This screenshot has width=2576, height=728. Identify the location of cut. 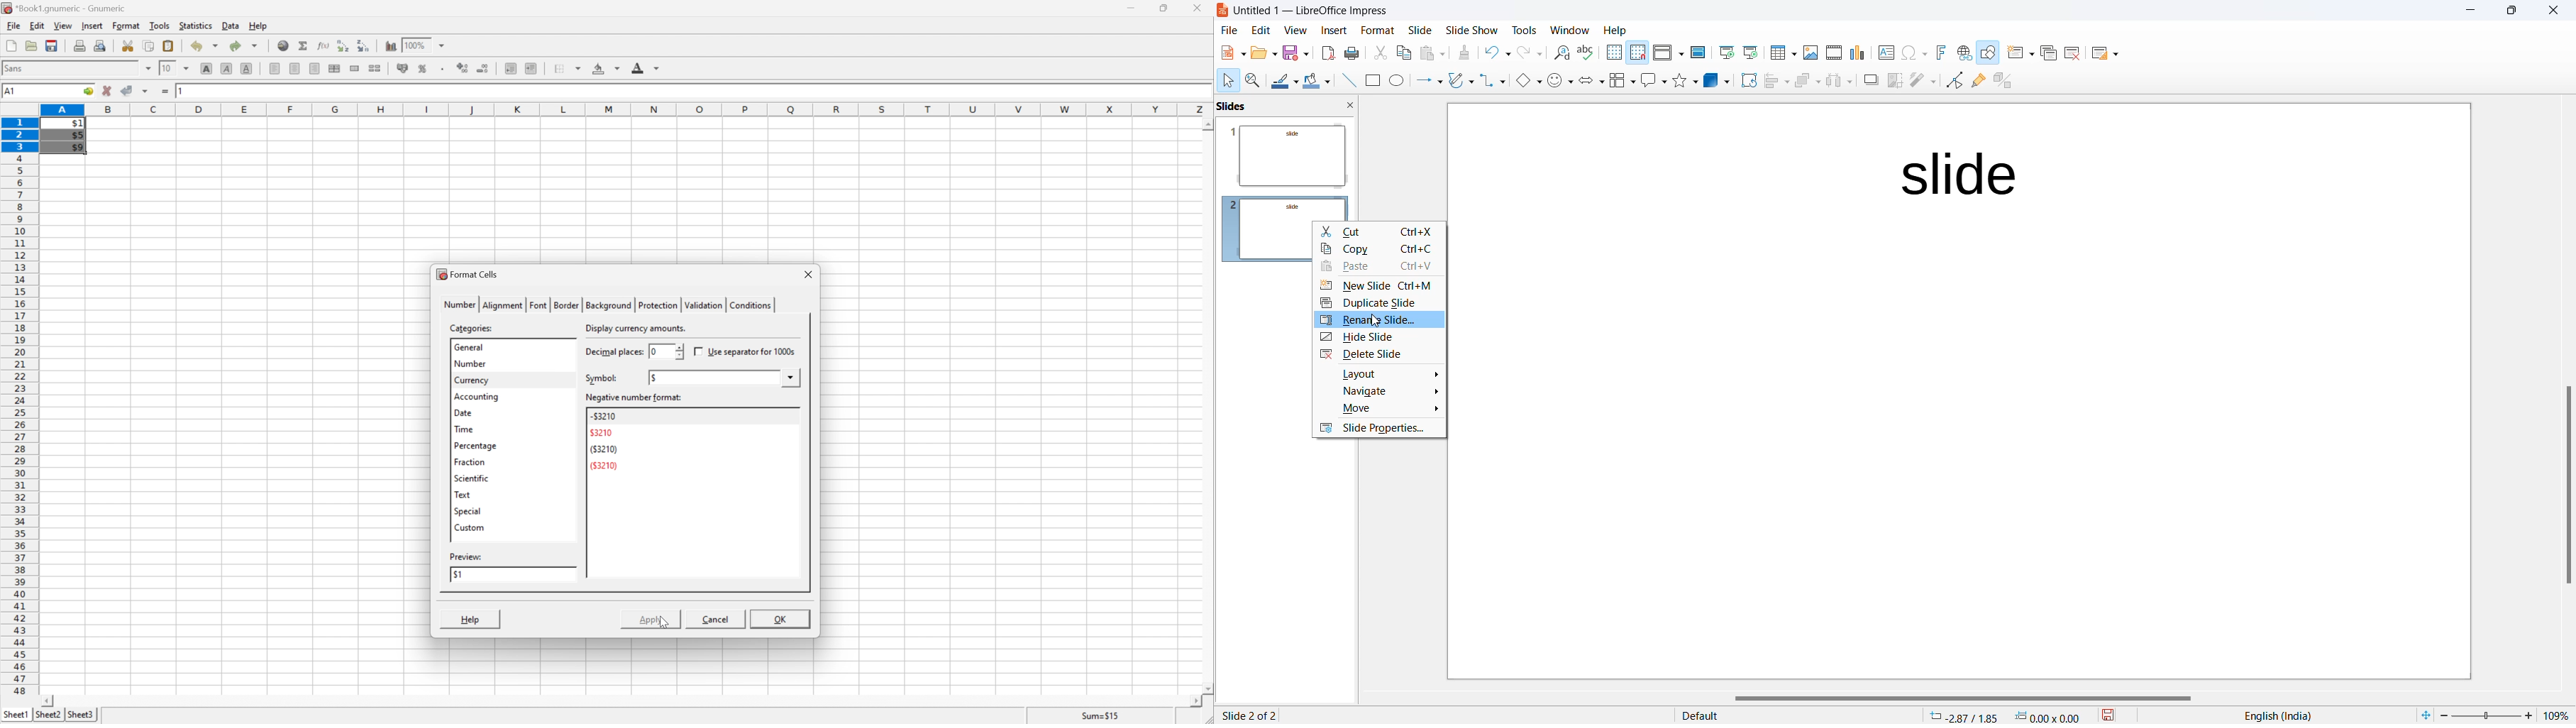
(1377, 232).